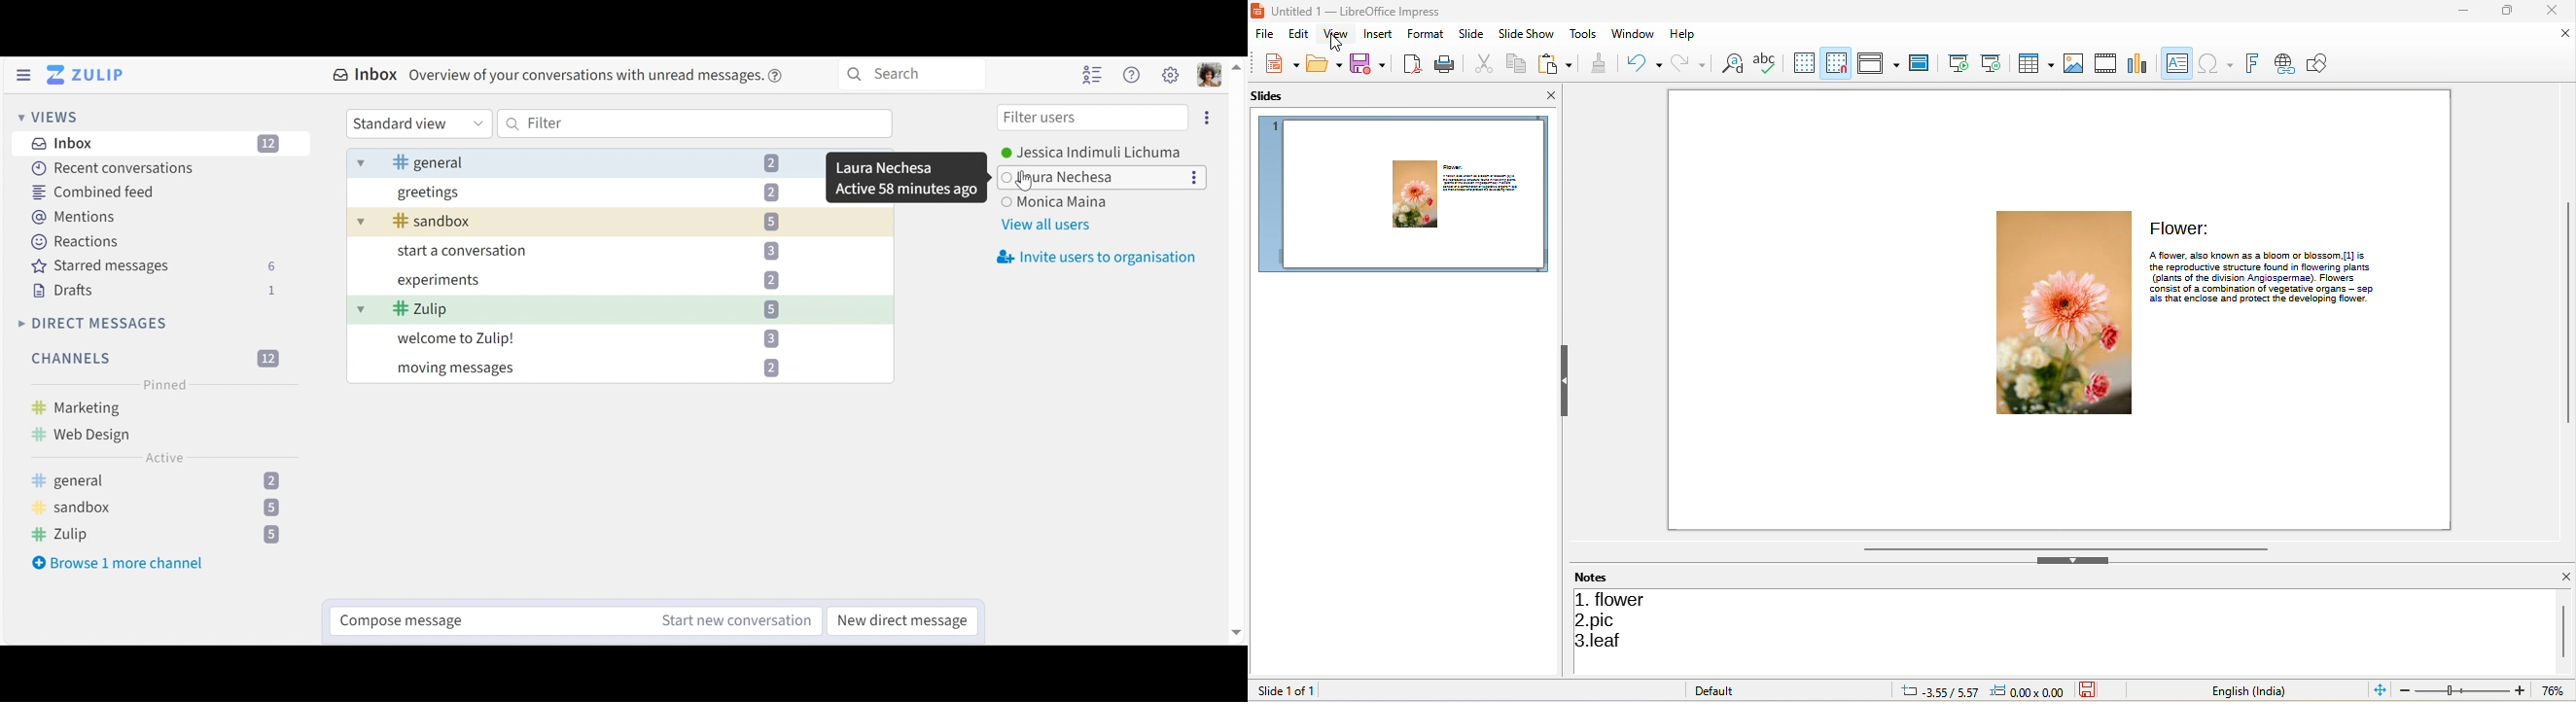 The width and height of the screenshot is (2576, 728). I want to click on  sandbox, so click(581, 222).